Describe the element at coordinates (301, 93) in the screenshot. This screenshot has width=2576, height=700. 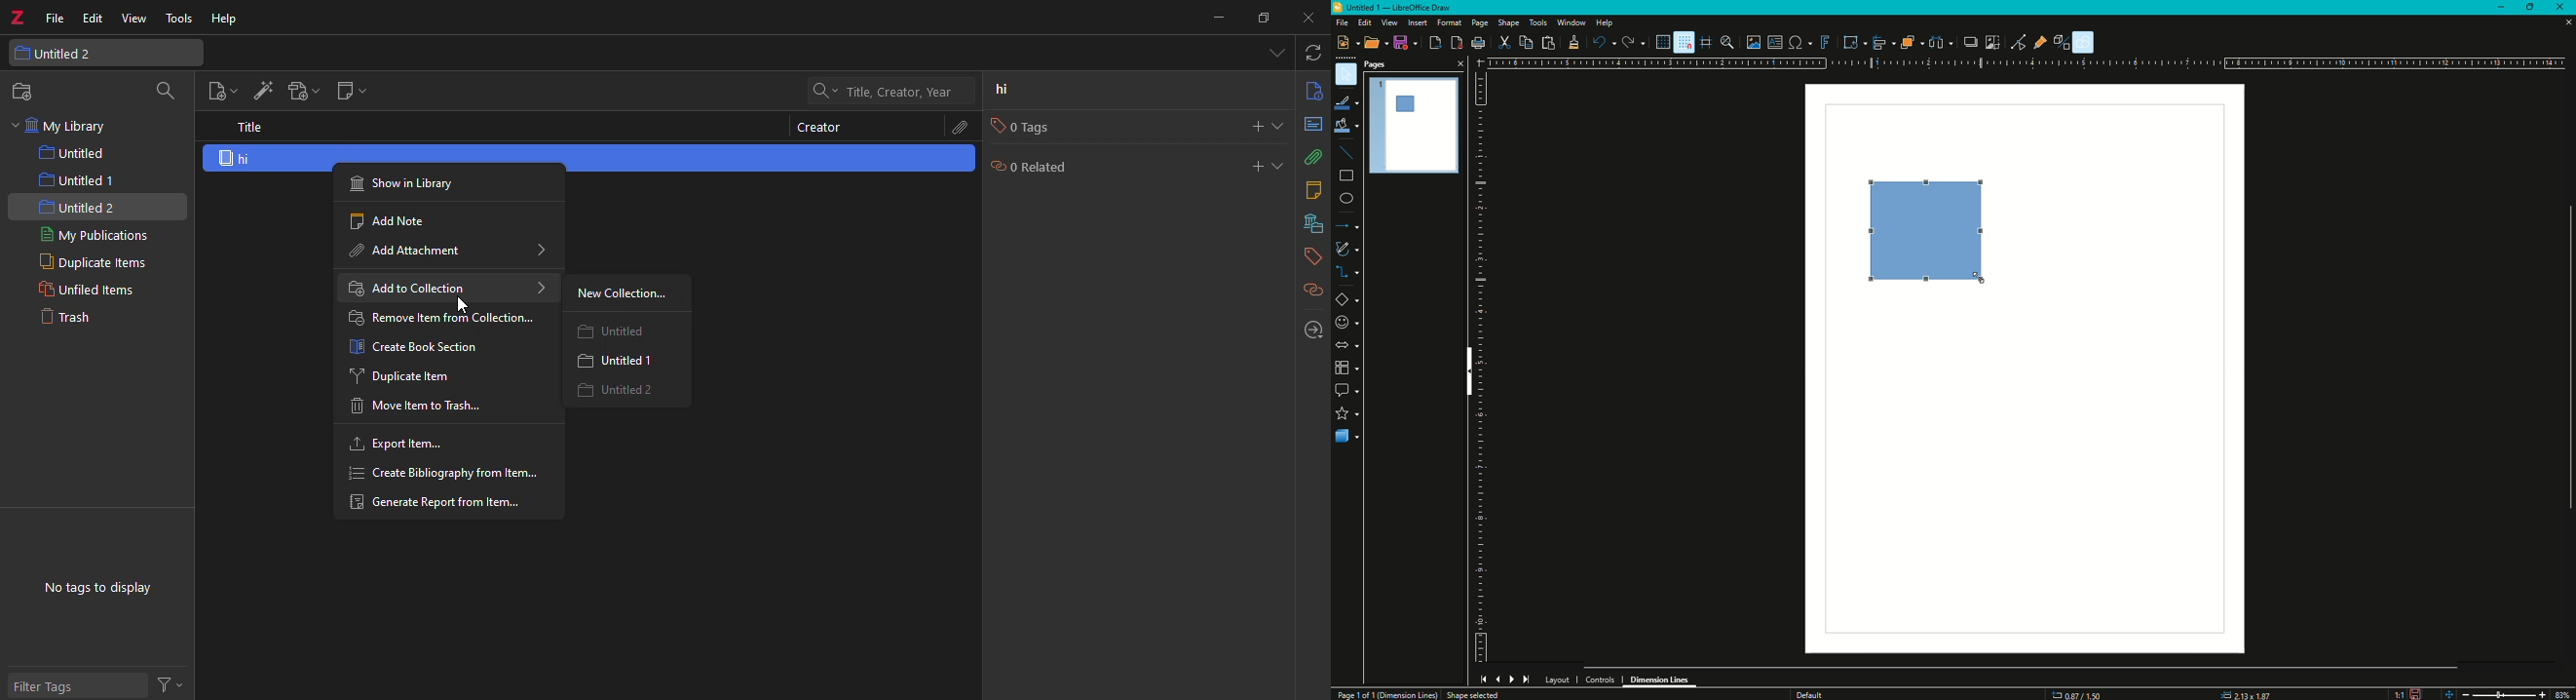
I see `add attach` at that location.